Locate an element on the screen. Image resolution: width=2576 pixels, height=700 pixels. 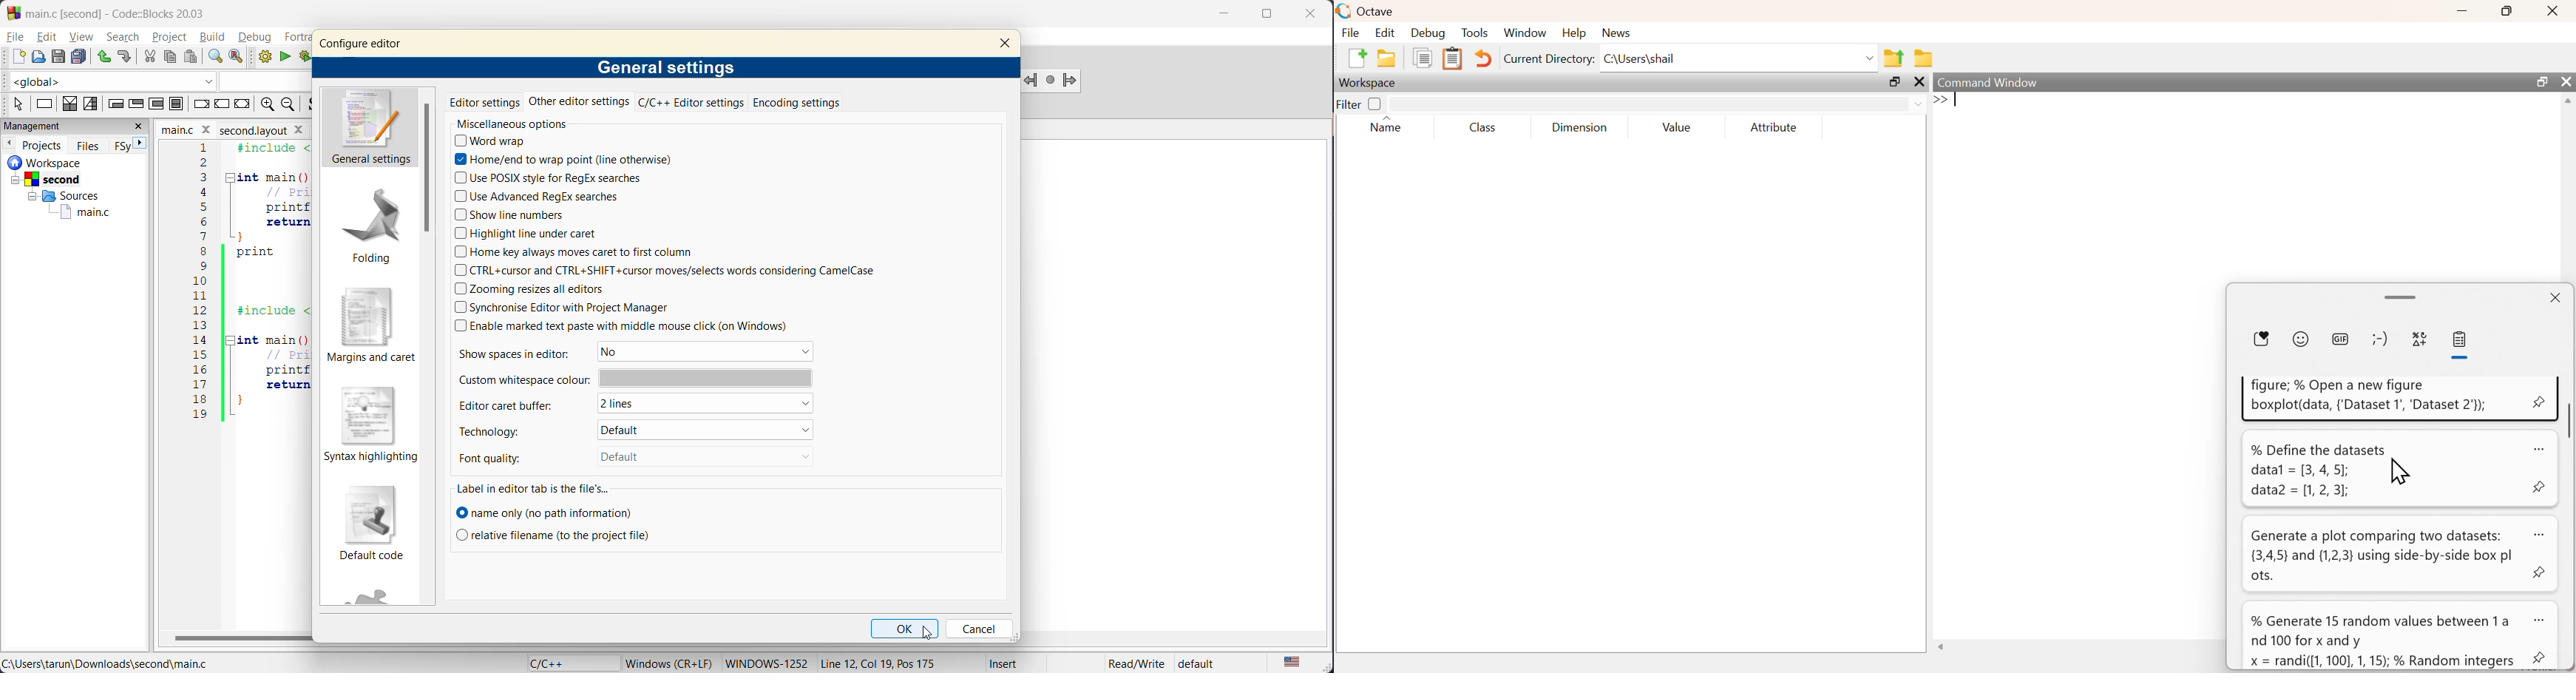
maximize is located at coordinates (1895, 83).